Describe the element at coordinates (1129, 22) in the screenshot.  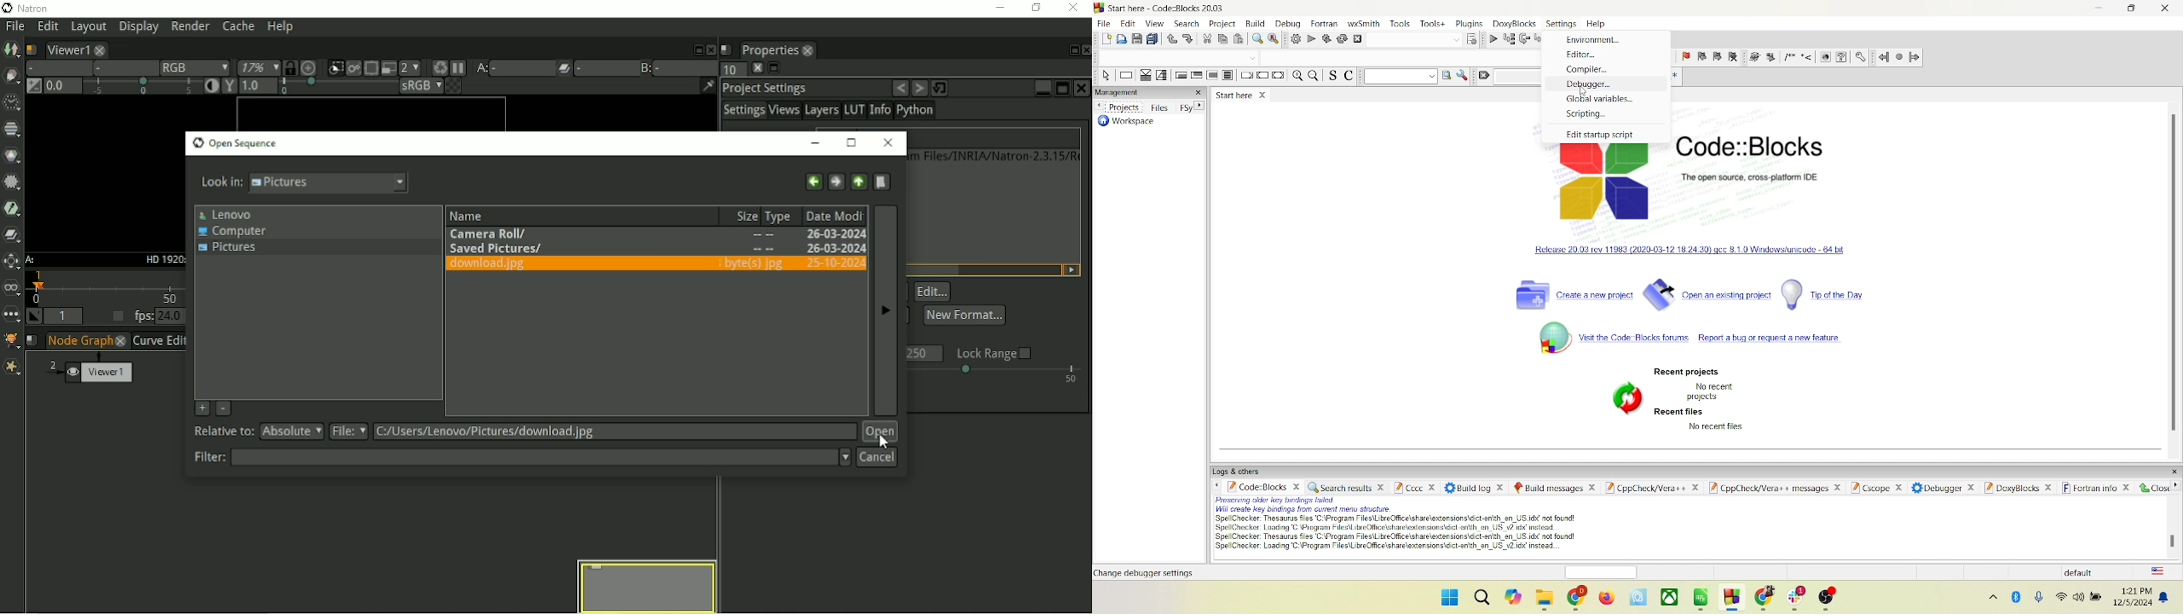
I see `edit` at that location.